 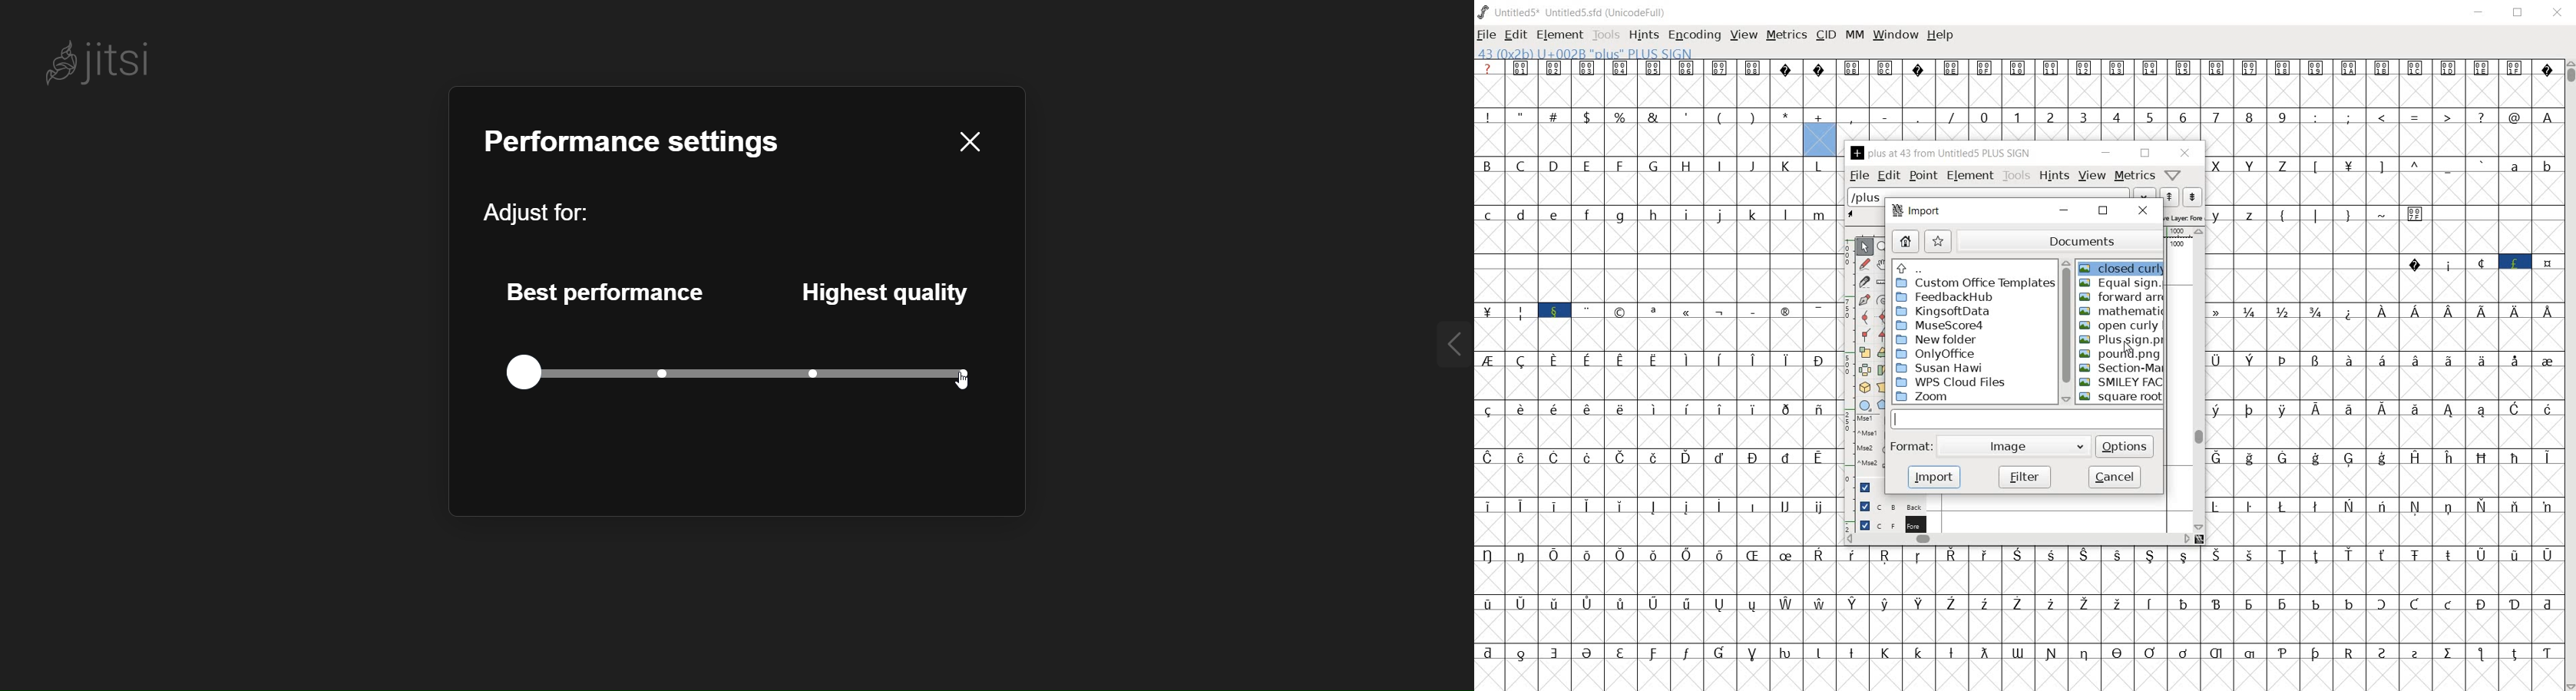 I want to click on background, so click(x=1886, y=506).